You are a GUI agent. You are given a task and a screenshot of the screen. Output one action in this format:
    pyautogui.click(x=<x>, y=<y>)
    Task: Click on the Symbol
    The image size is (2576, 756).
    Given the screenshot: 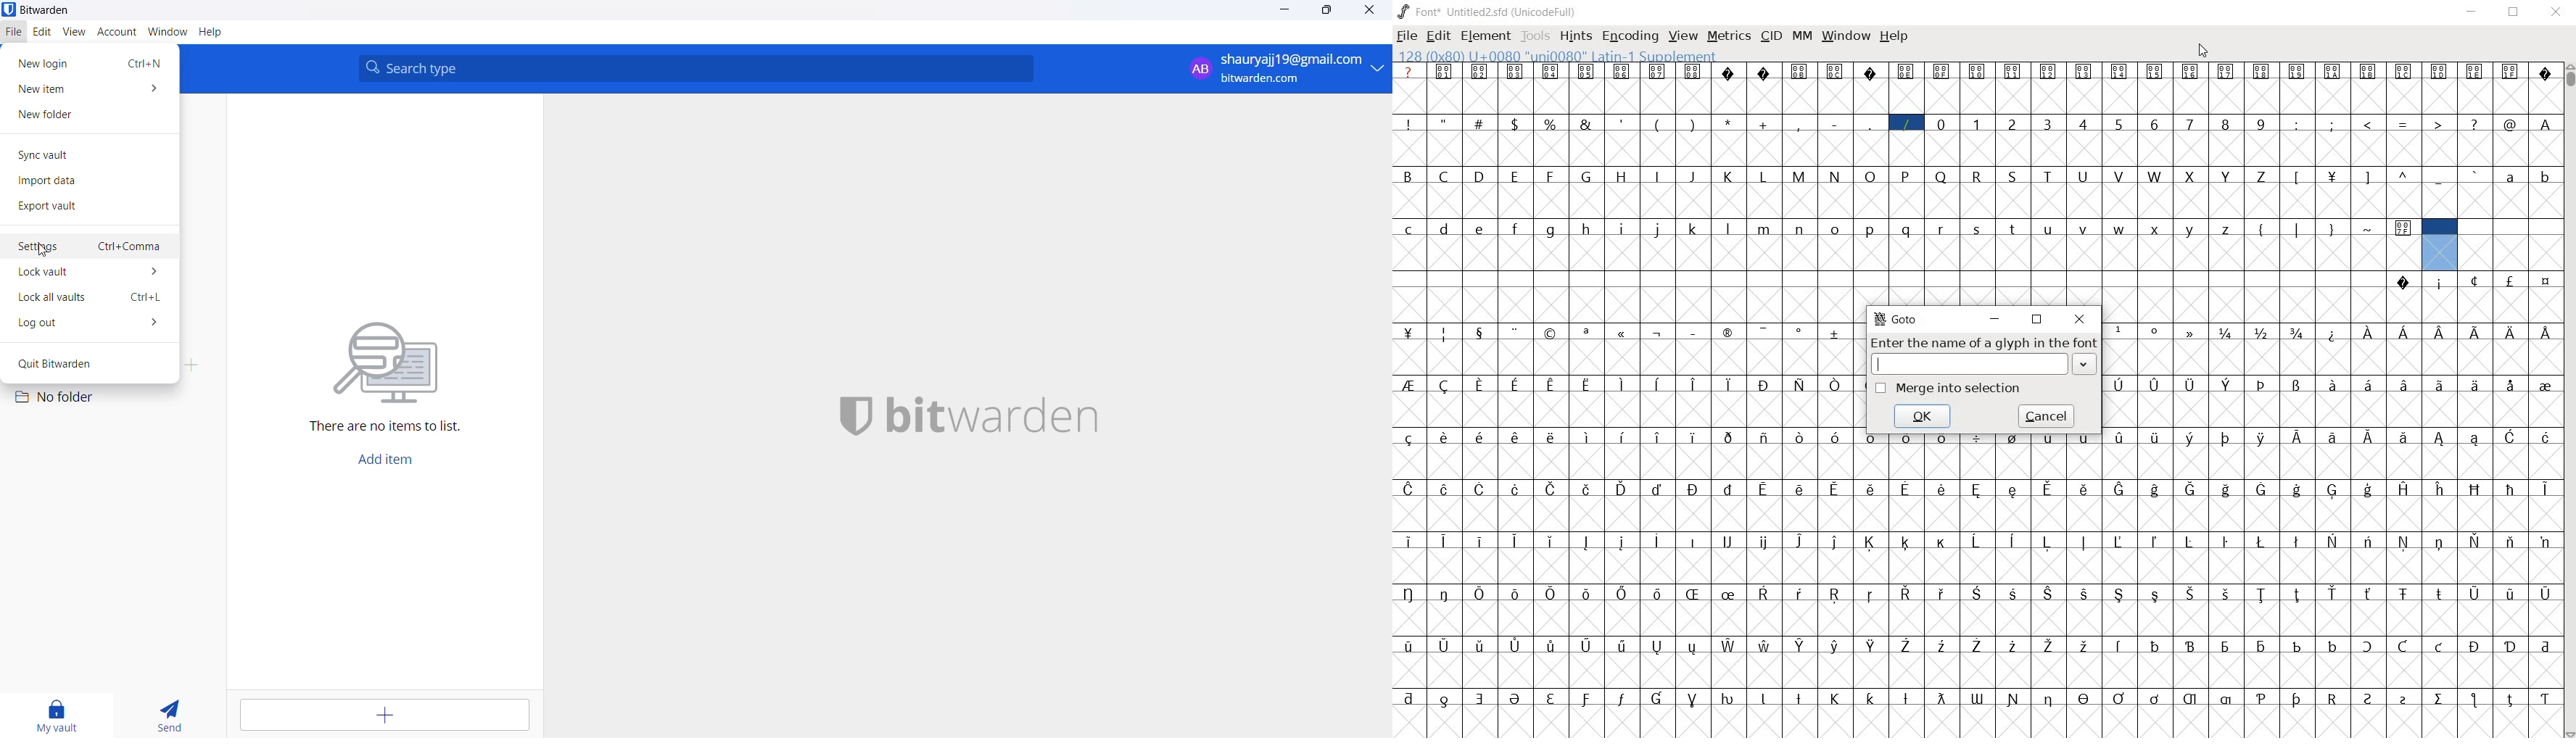 What is the action you would take?
    pyautogui.click(x=1766, y=644)
    